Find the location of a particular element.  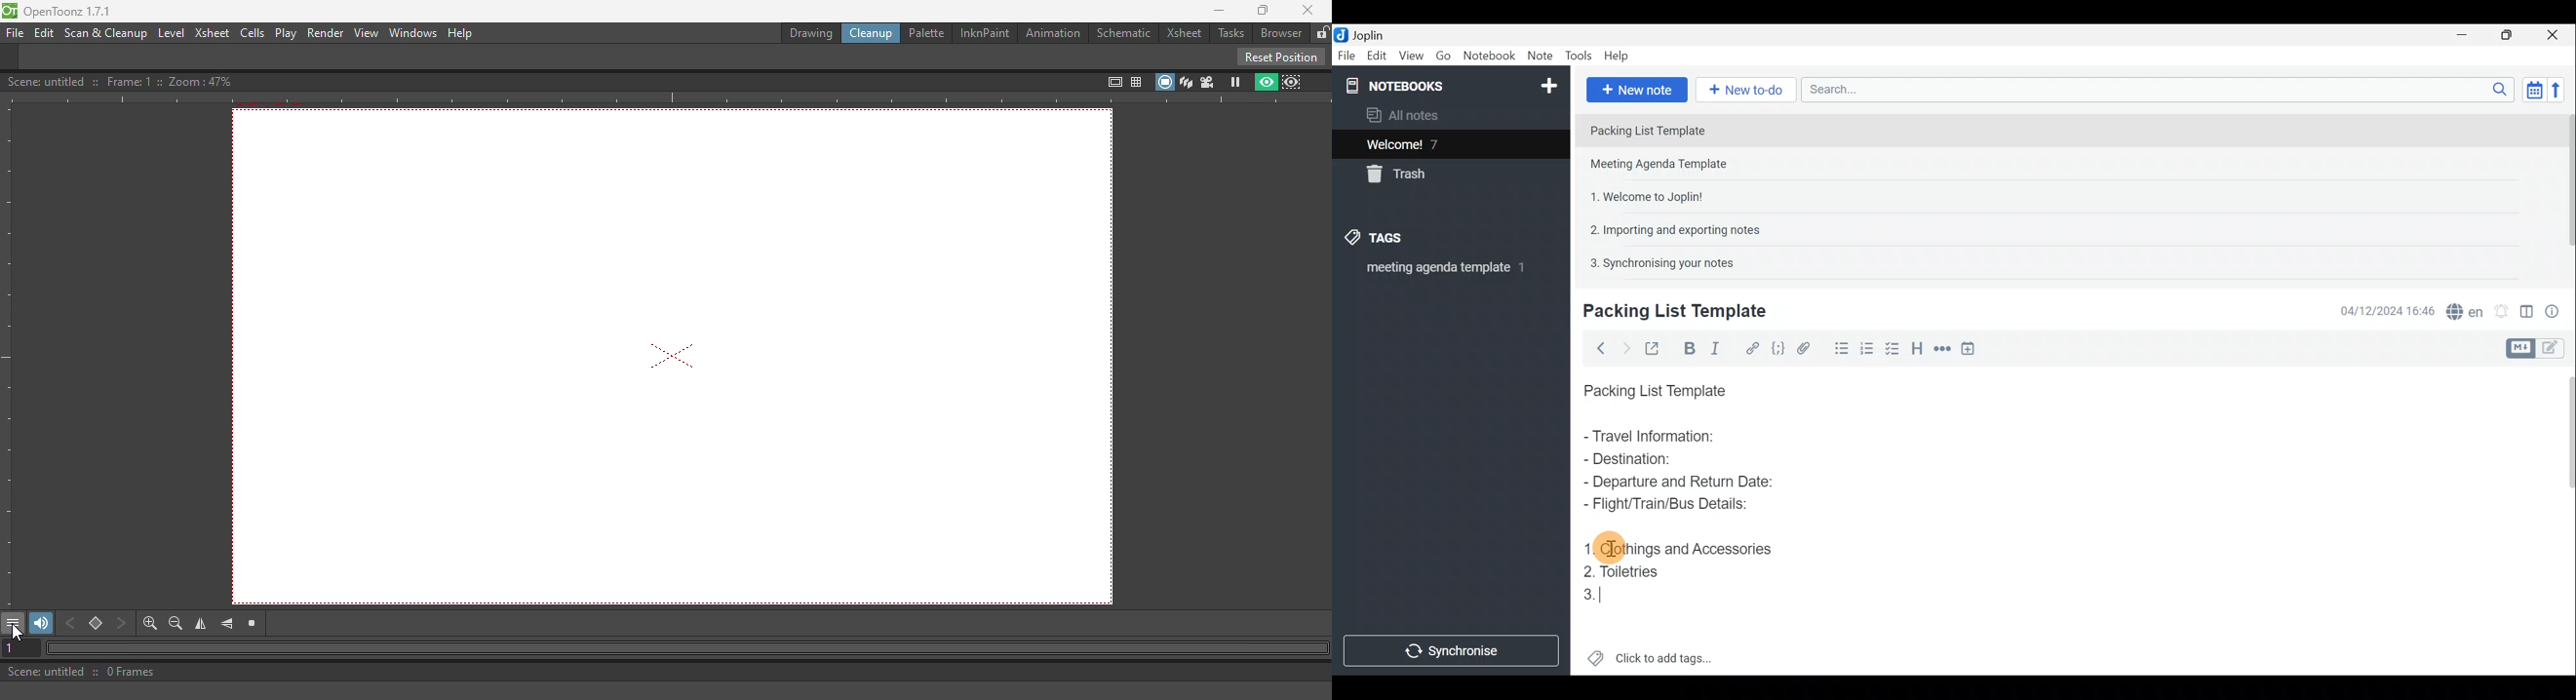

Toggle external editing is located at coordinates (1653, 347).